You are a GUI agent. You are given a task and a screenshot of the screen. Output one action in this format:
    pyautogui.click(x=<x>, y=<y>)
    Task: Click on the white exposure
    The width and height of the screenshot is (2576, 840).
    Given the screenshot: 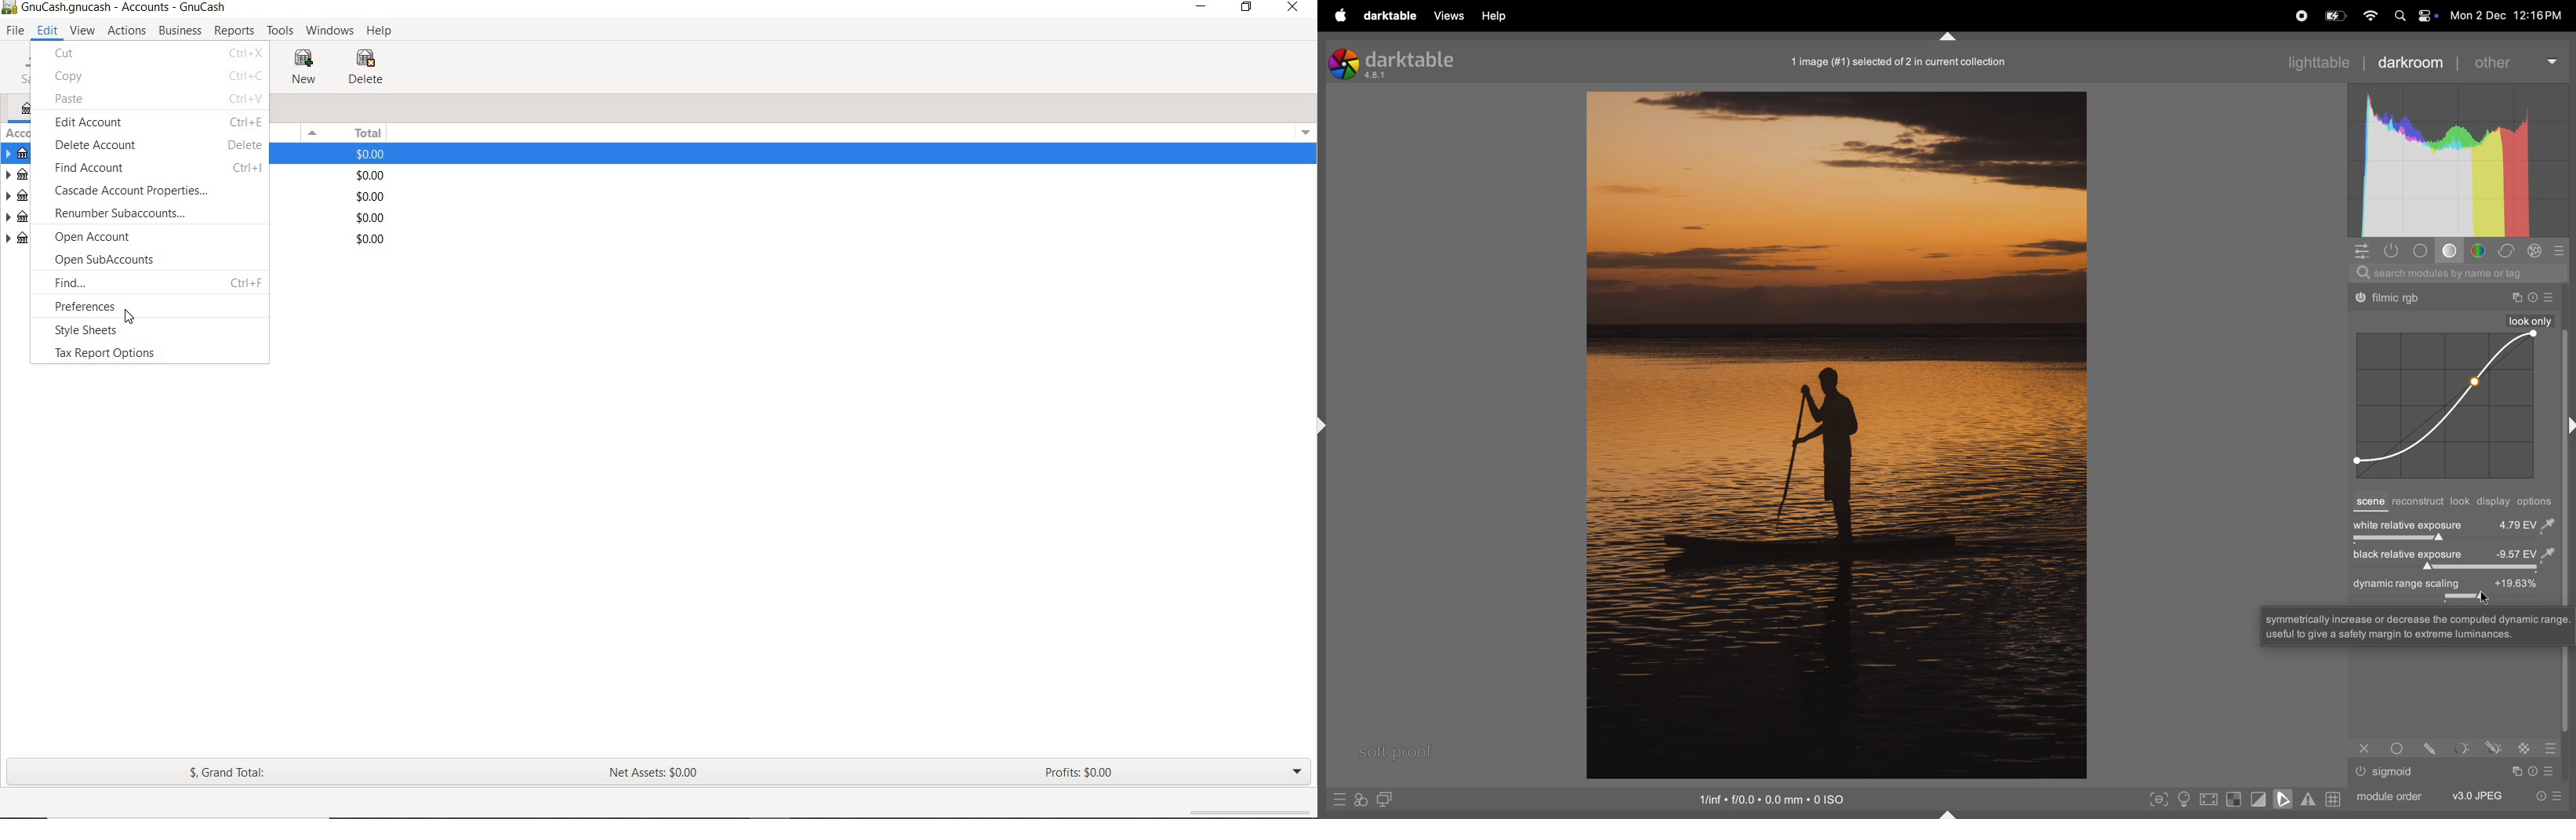 What is the action you would take?
    pyautogui.click(x=2454, y=523)
    